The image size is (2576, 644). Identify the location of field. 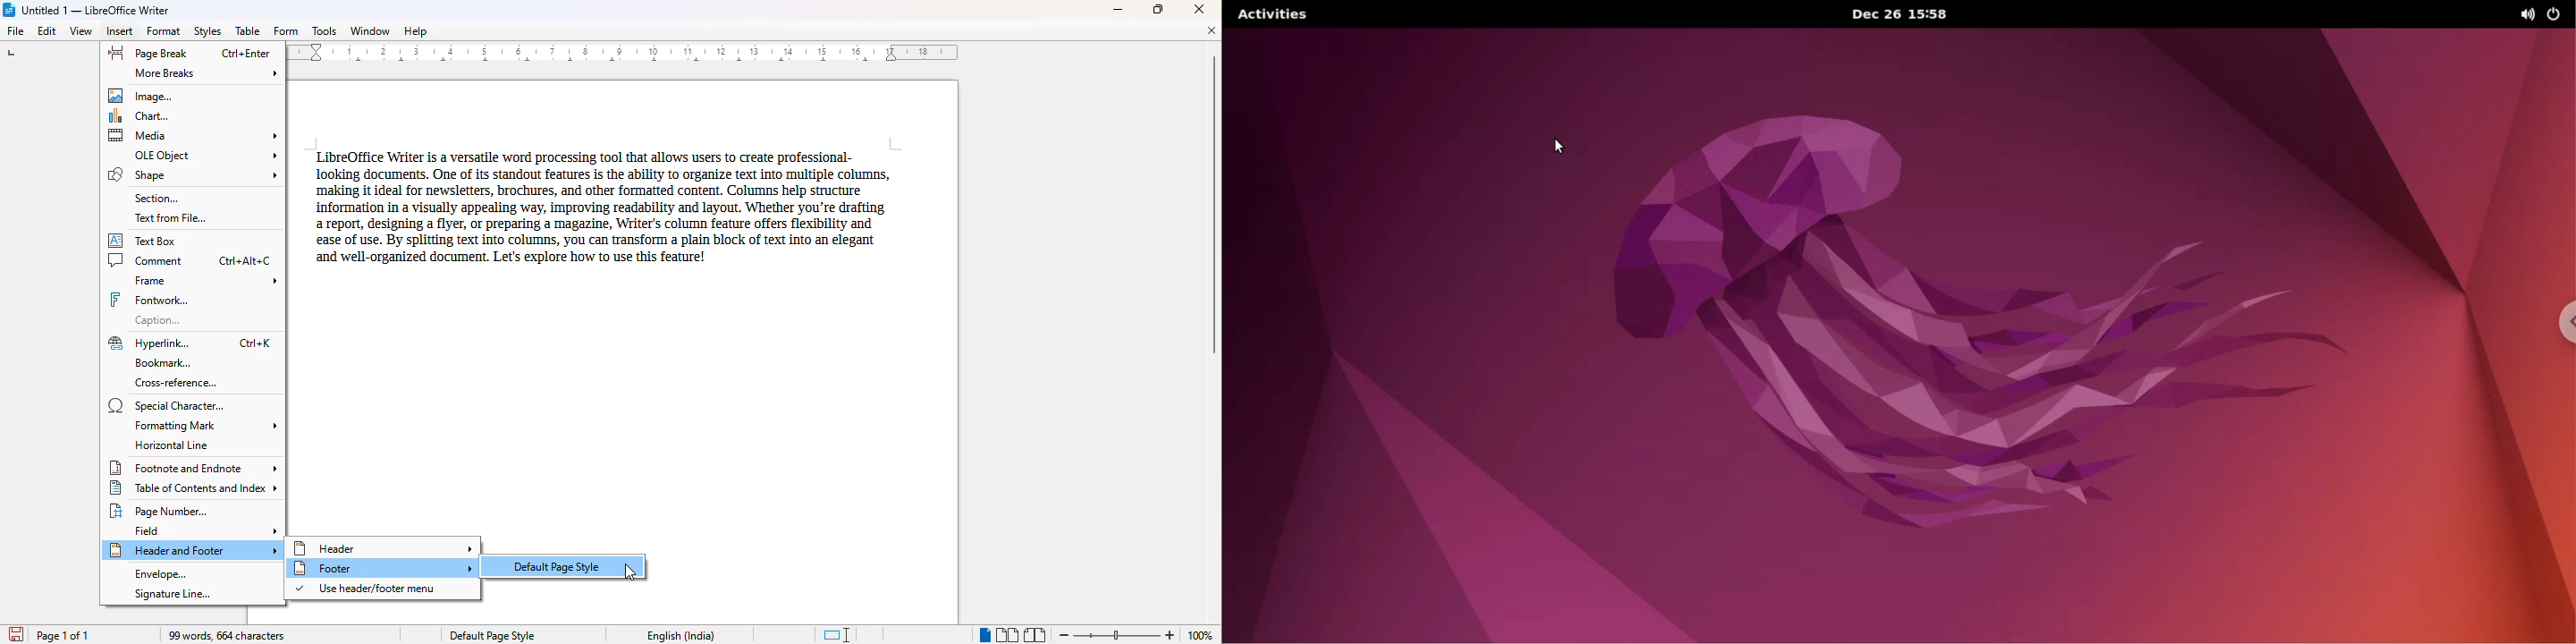
(207, 530).